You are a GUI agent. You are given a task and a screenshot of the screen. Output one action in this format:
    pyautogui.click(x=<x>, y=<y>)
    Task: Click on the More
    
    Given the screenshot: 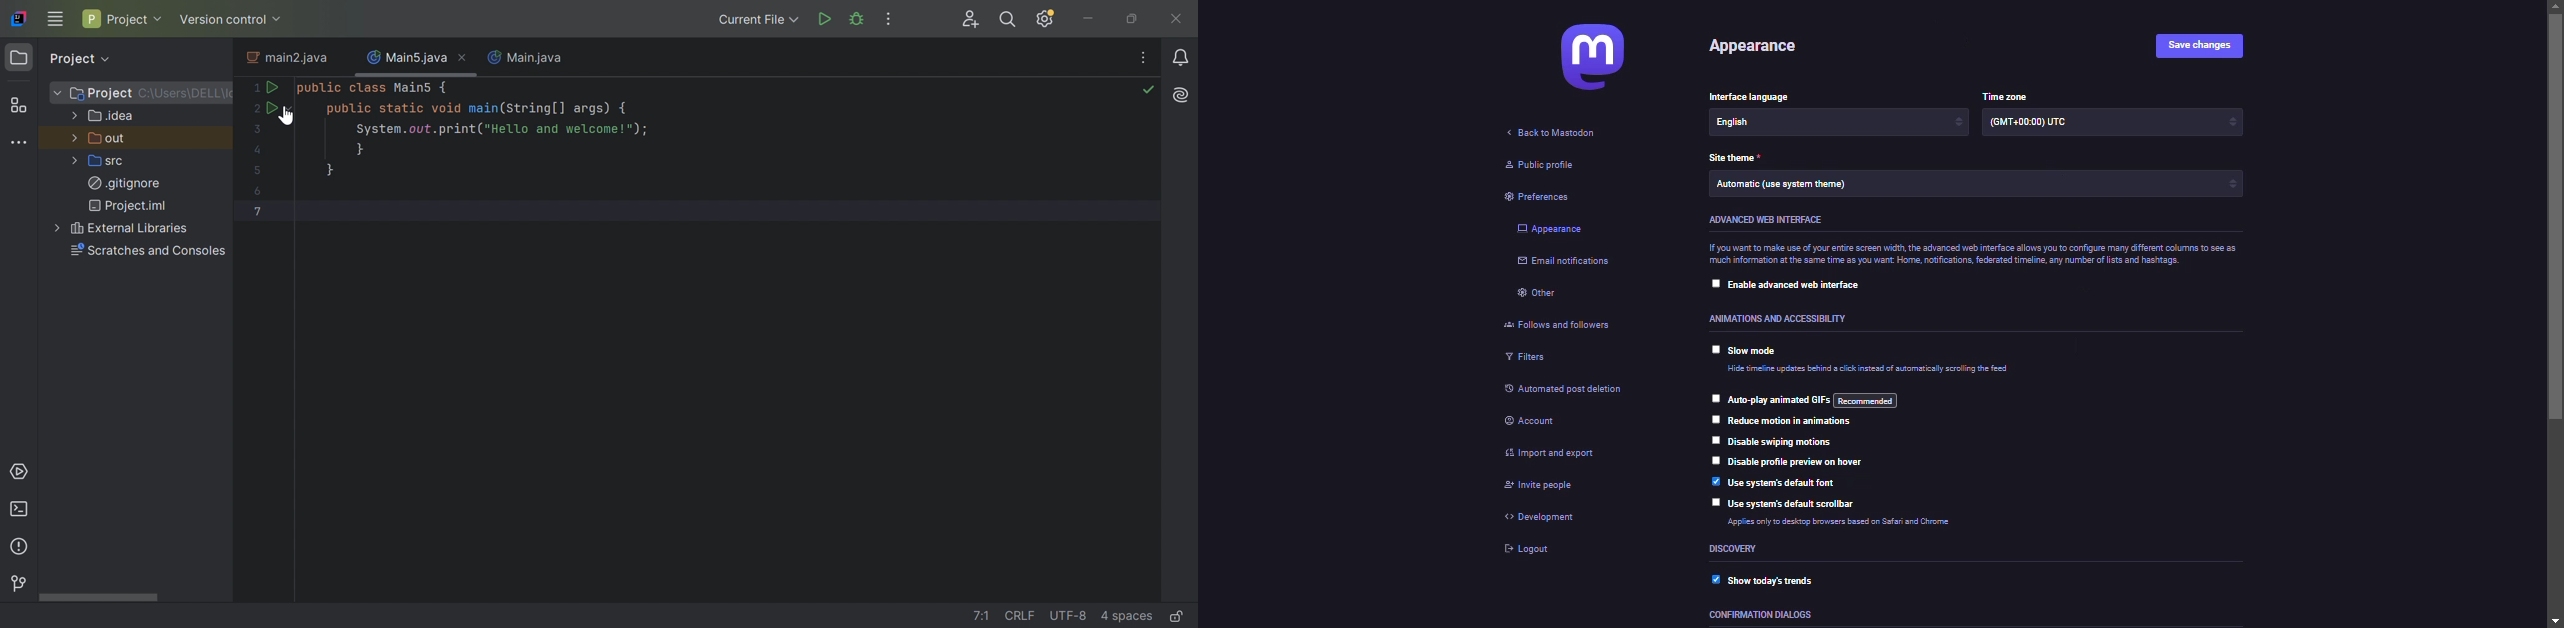 What is the action you would take?
    pyautogui.click(x=55, y=92)
    